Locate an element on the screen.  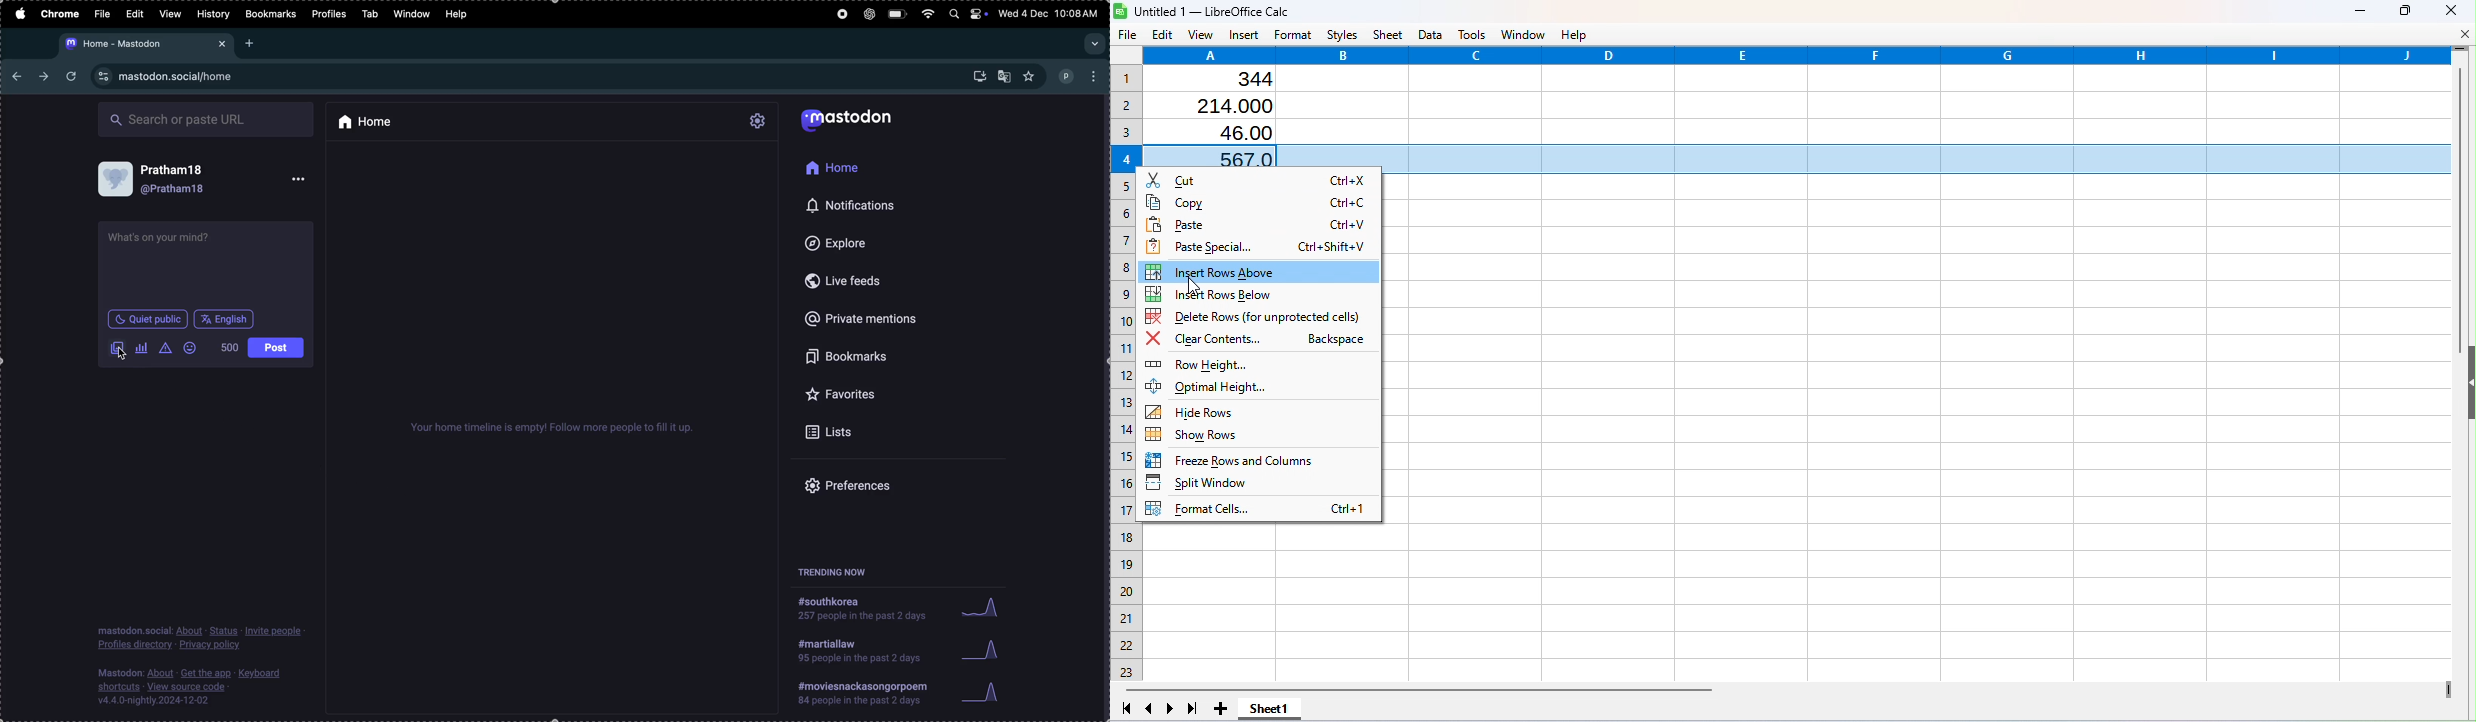
Scroll to first sheet is located at coordinates (1124, 711).